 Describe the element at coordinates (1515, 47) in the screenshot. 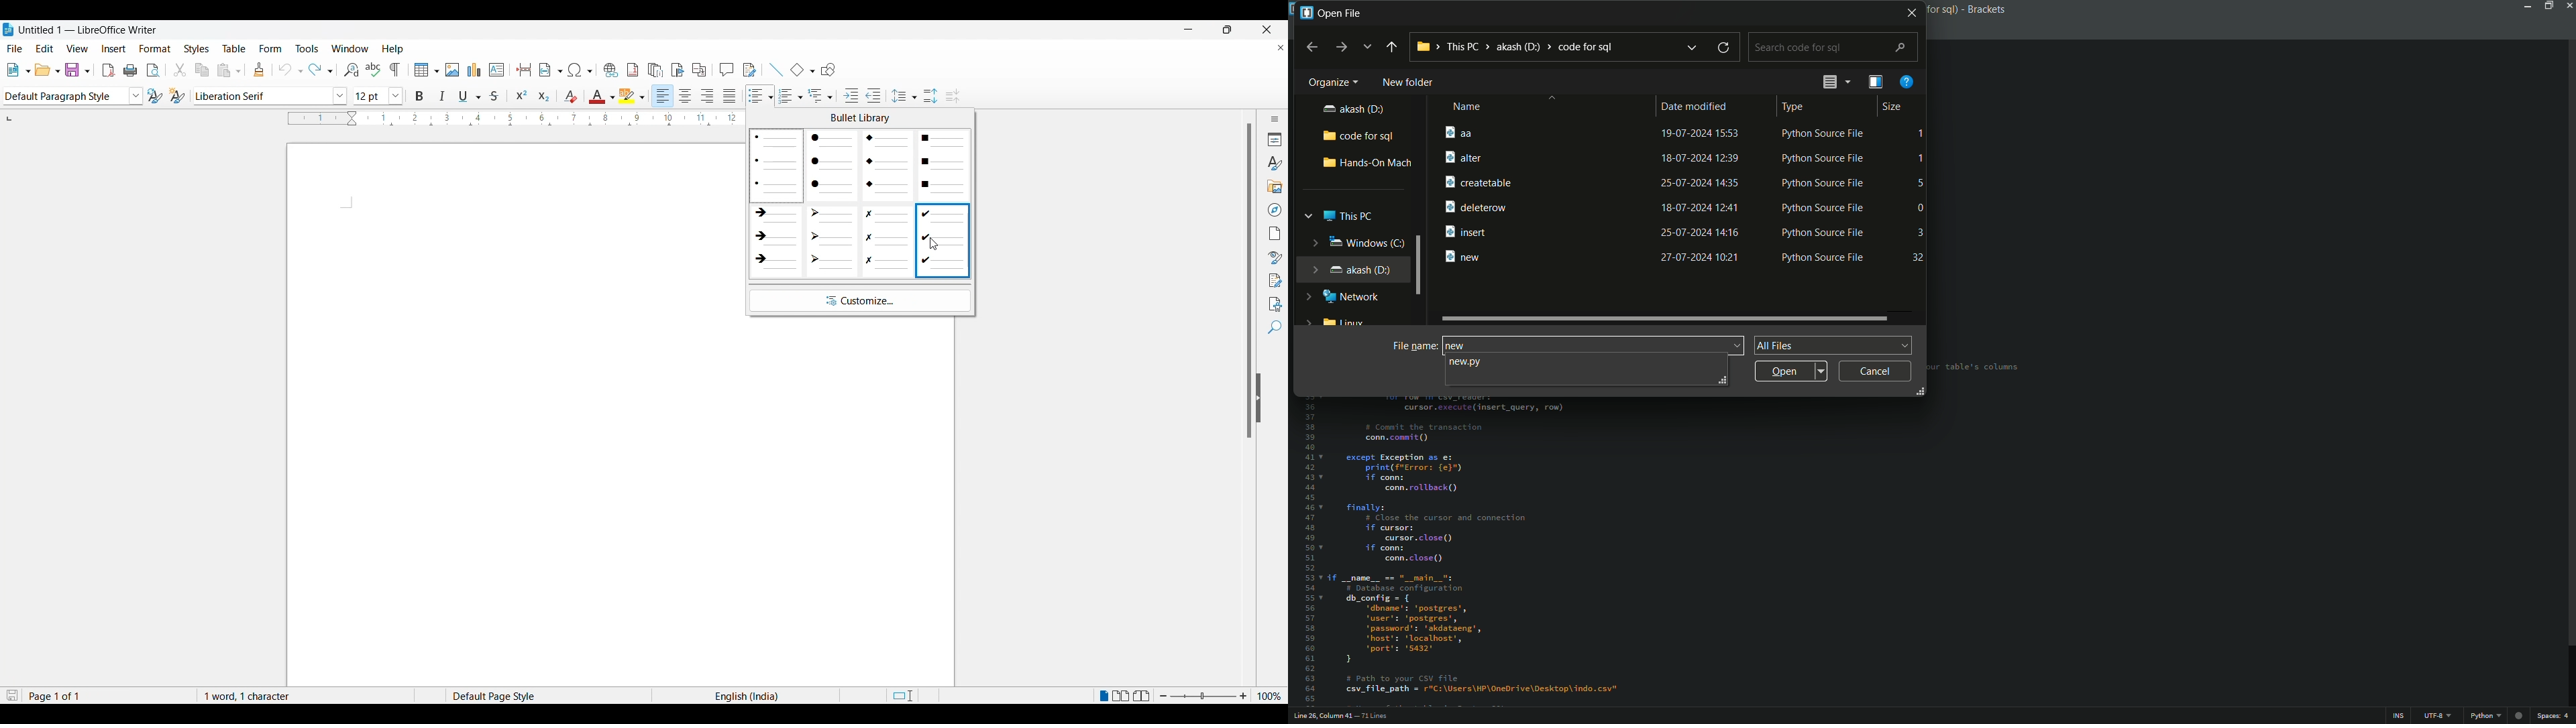

I see `location` at that location.